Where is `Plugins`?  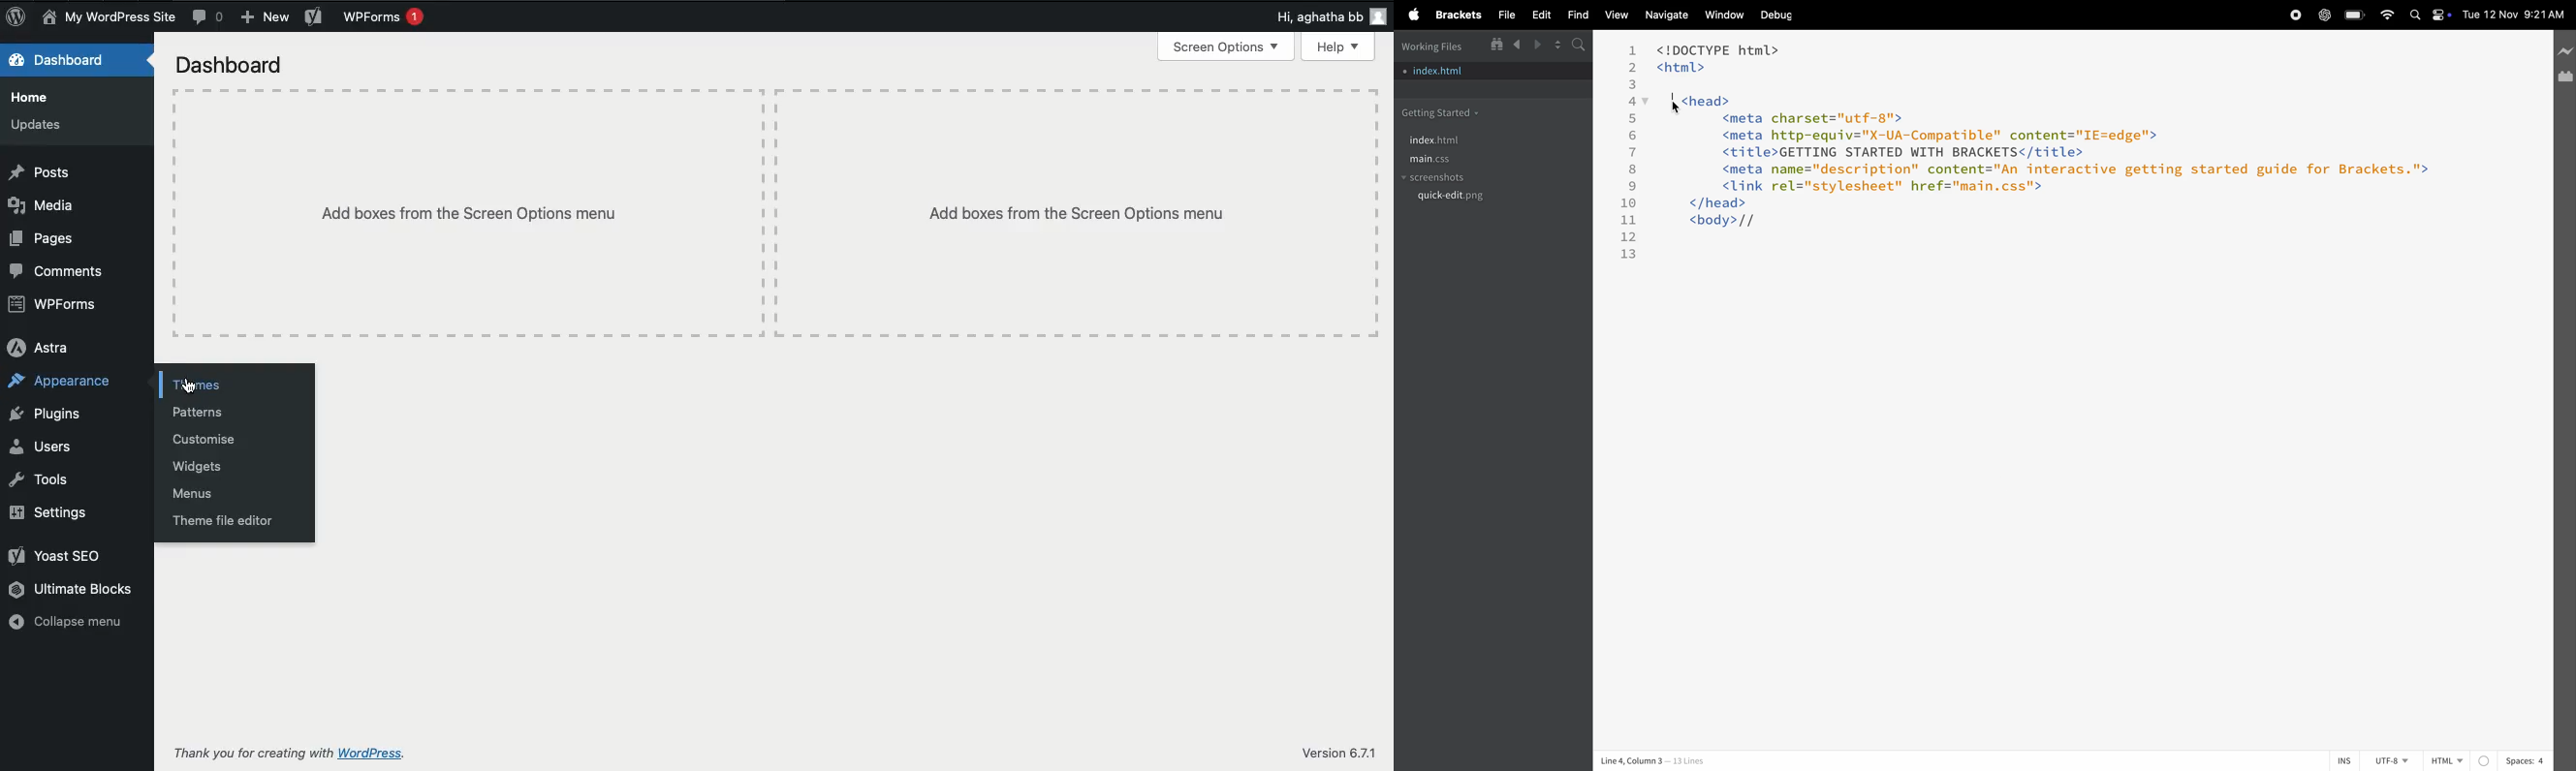 Plugins is located at coordinates (44, 415).